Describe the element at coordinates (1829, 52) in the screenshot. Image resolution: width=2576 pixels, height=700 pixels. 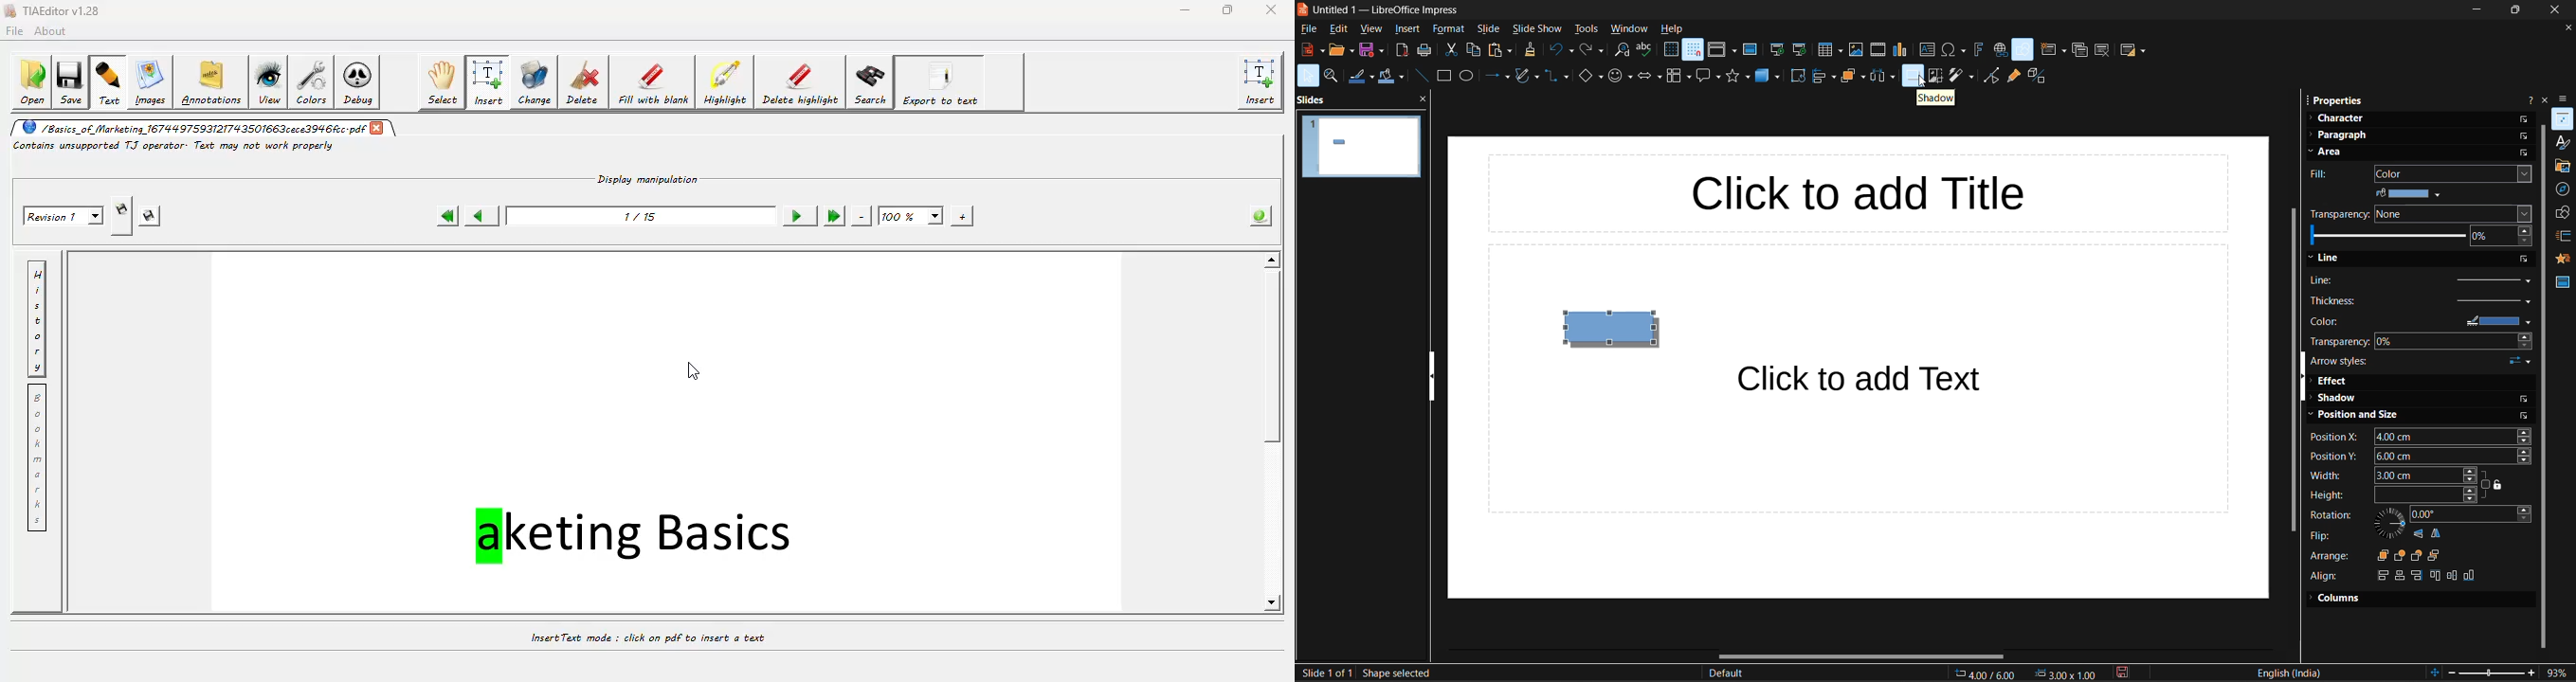
I see `insert table` at that location.